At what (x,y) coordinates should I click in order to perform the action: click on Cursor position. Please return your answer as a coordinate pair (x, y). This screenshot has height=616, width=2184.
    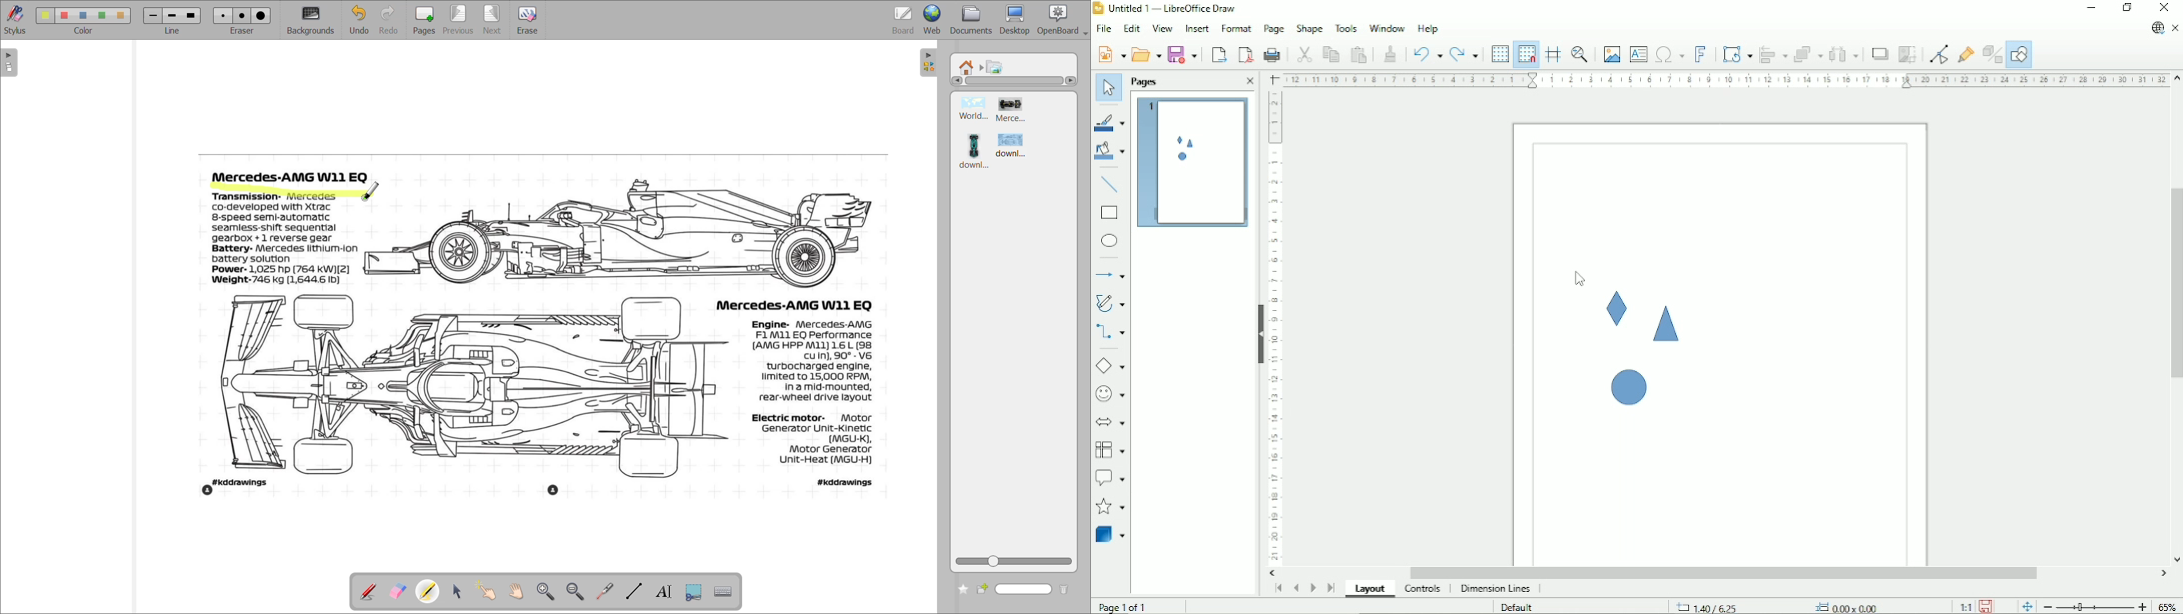
    Looking at the image, I should click on (1780, 606).